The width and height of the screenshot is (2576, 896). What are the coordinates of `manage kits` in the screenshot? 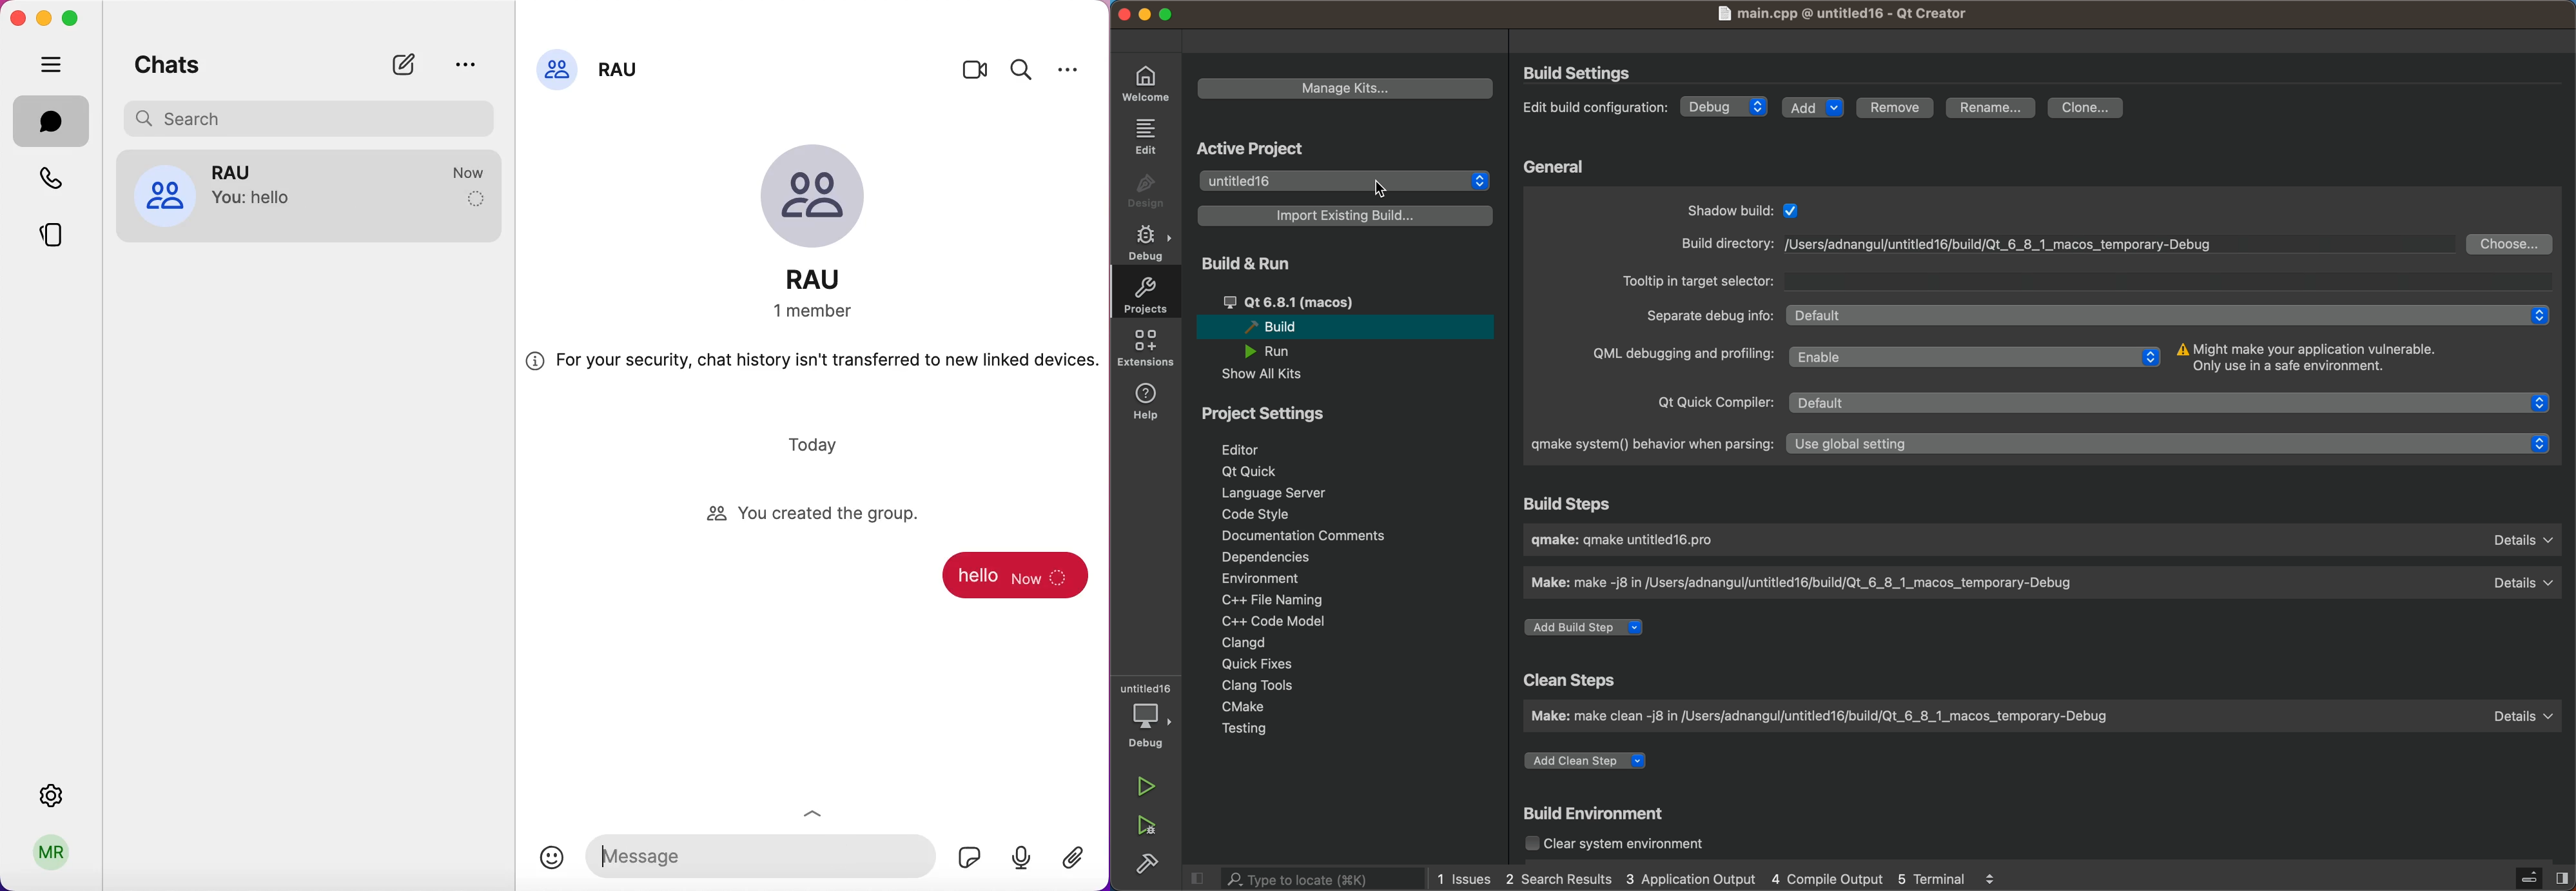 It's located at (1348, 87).